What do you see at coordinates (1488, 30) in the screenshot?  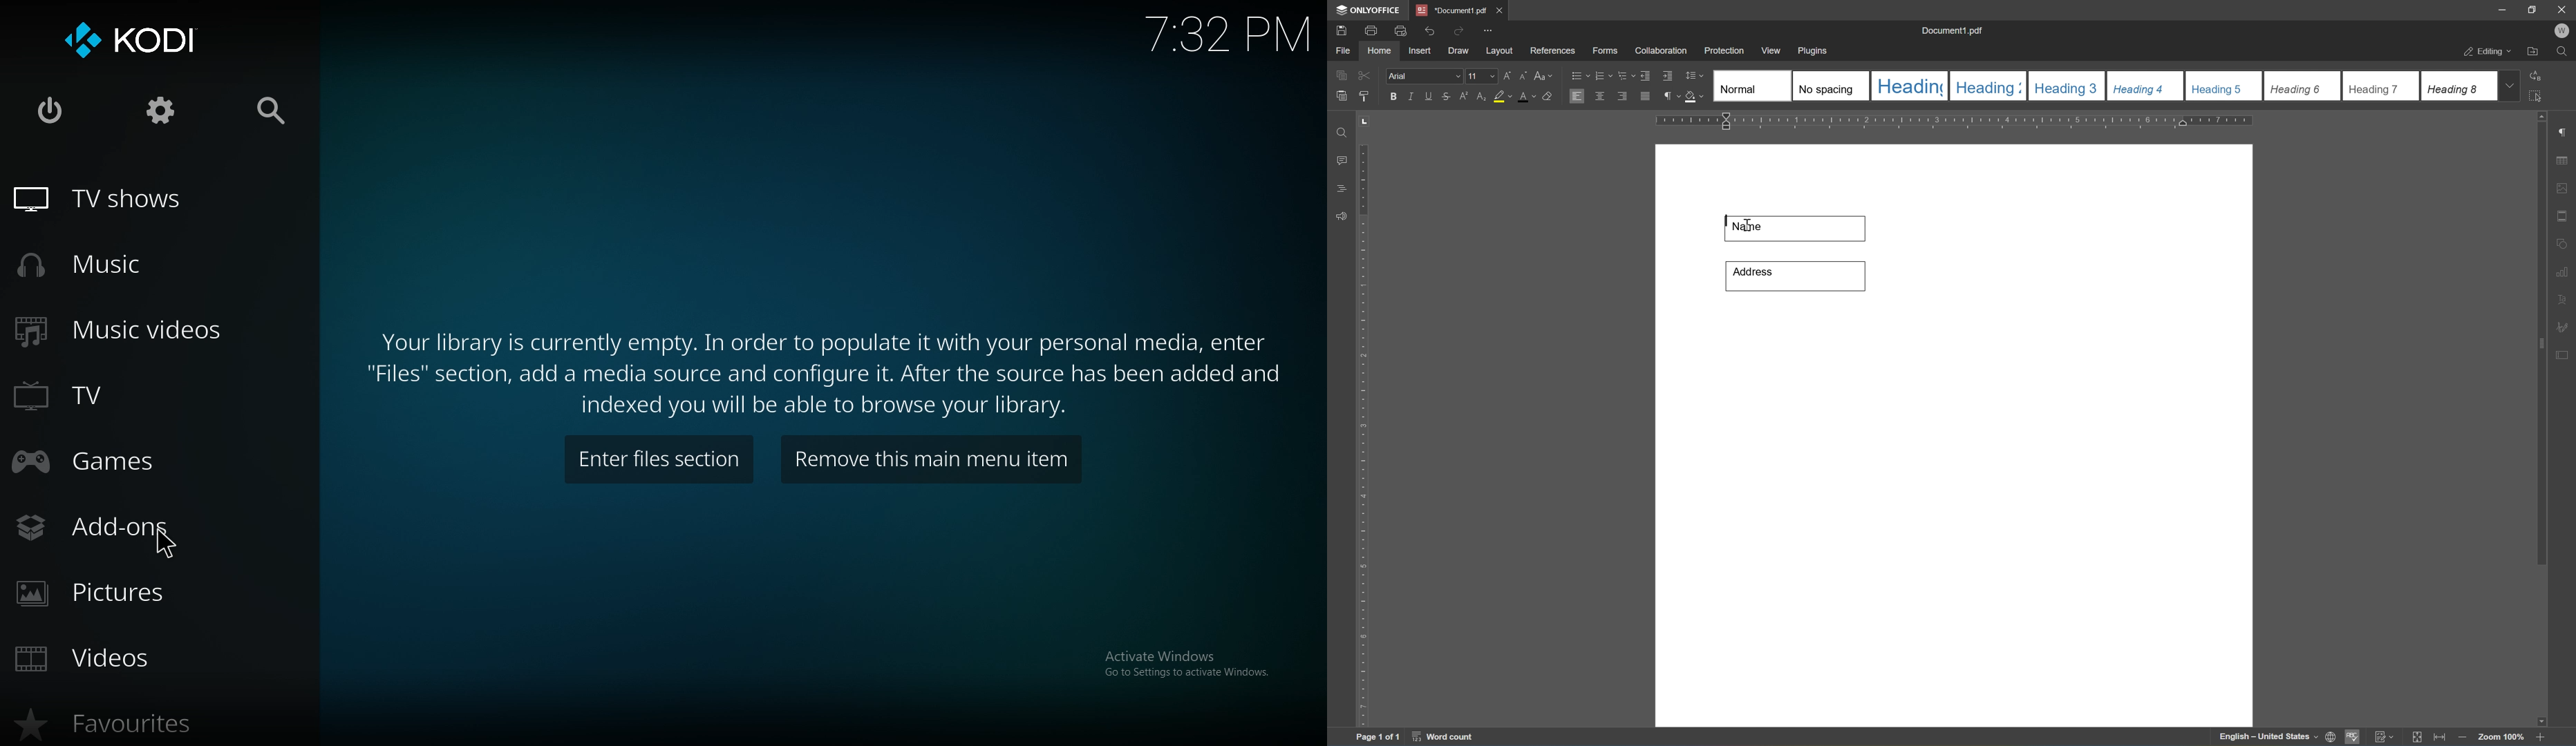 I see `customize quick access toolbar` at bounding box center [1488, 30].